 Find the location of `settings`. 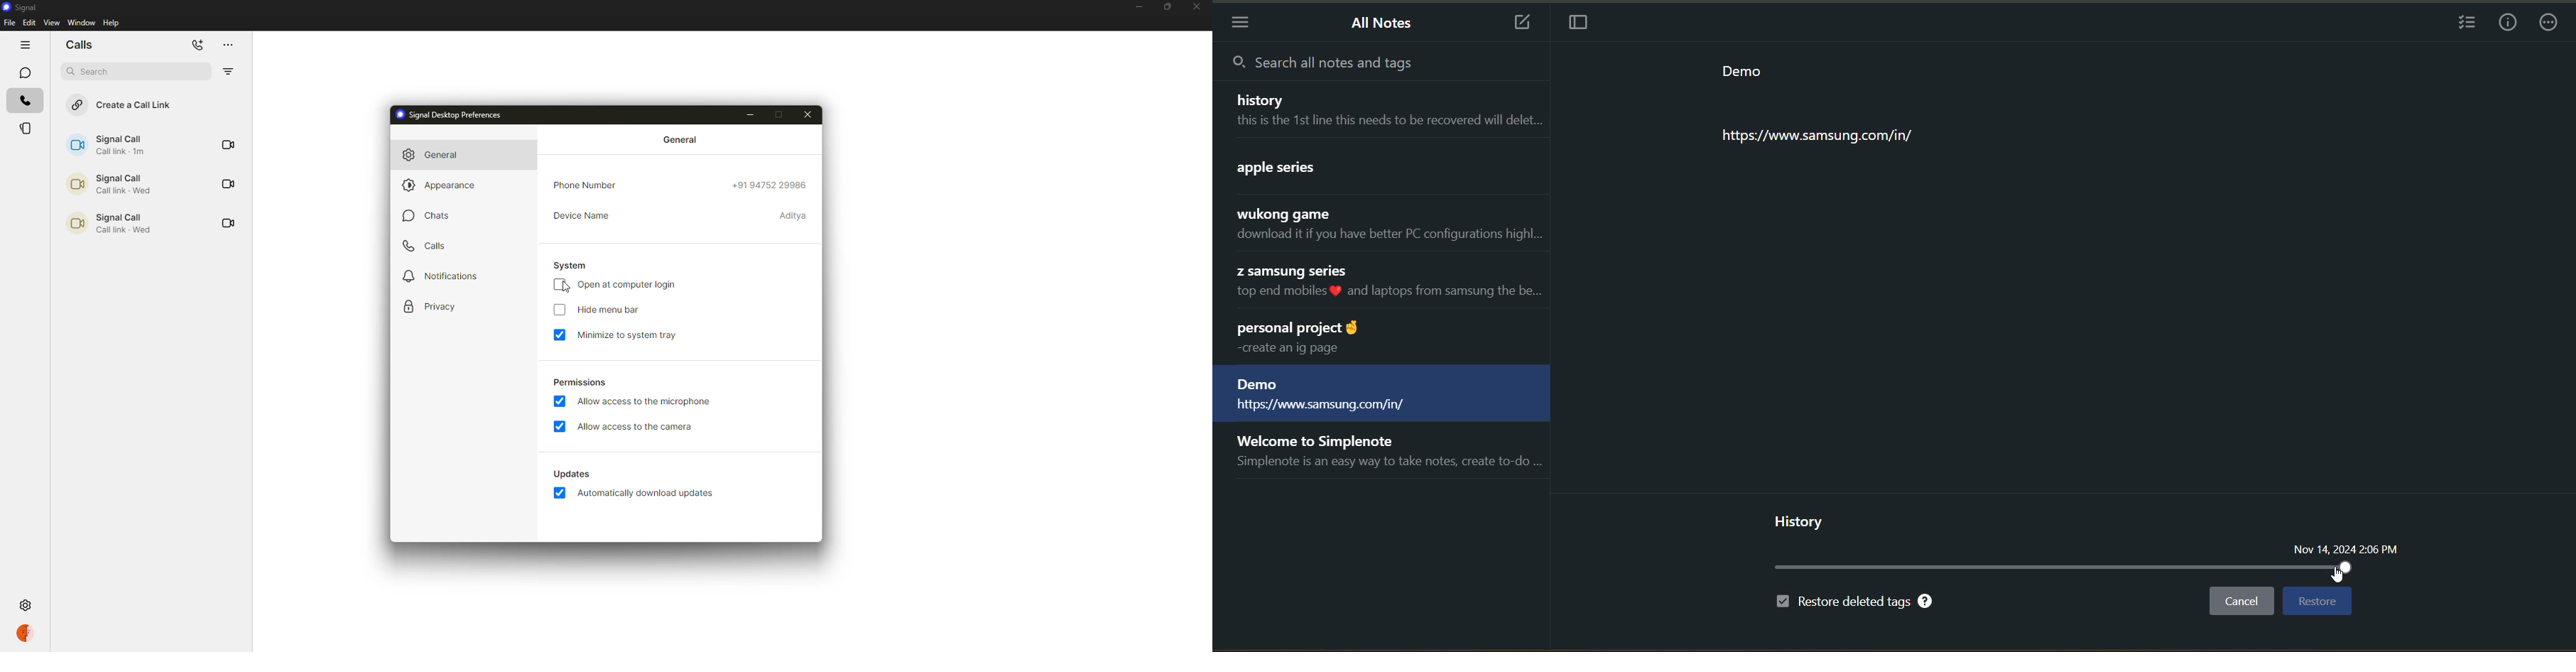

settings is located at coordinates (25, 605).